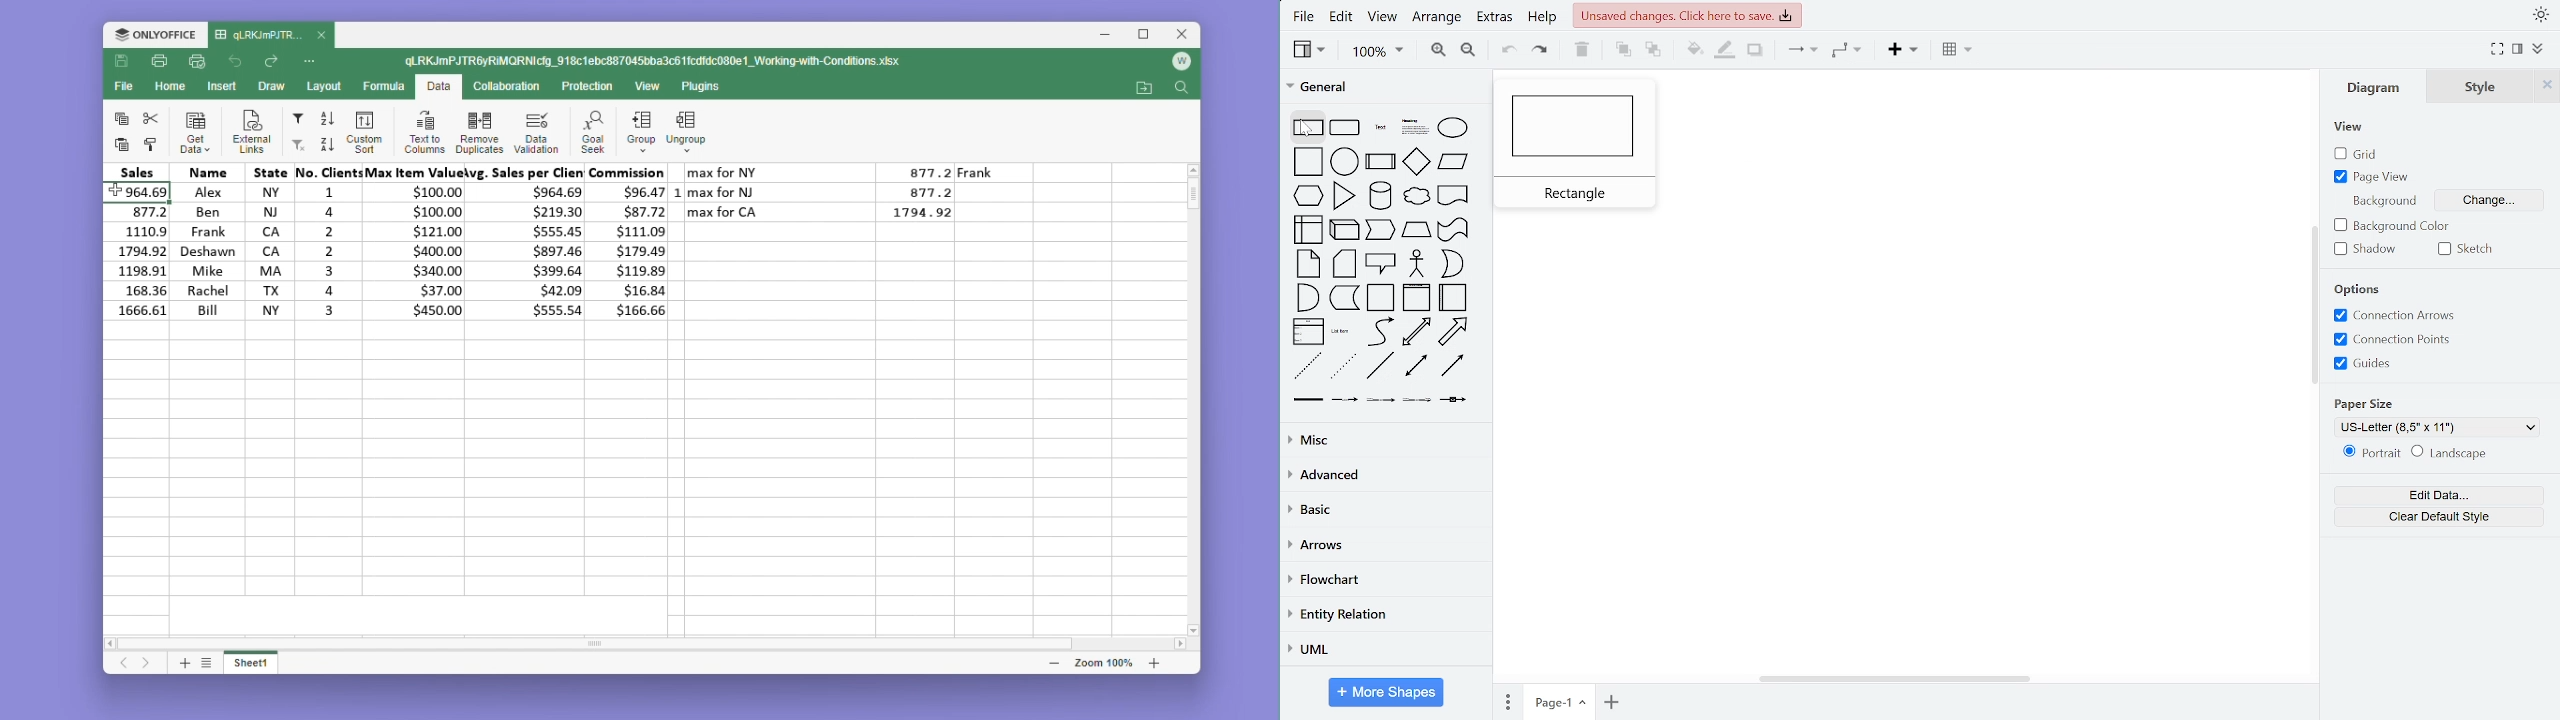 The height and width of the screenshot is (728, 2576). I want to click on potrait, so click(2371, 455).